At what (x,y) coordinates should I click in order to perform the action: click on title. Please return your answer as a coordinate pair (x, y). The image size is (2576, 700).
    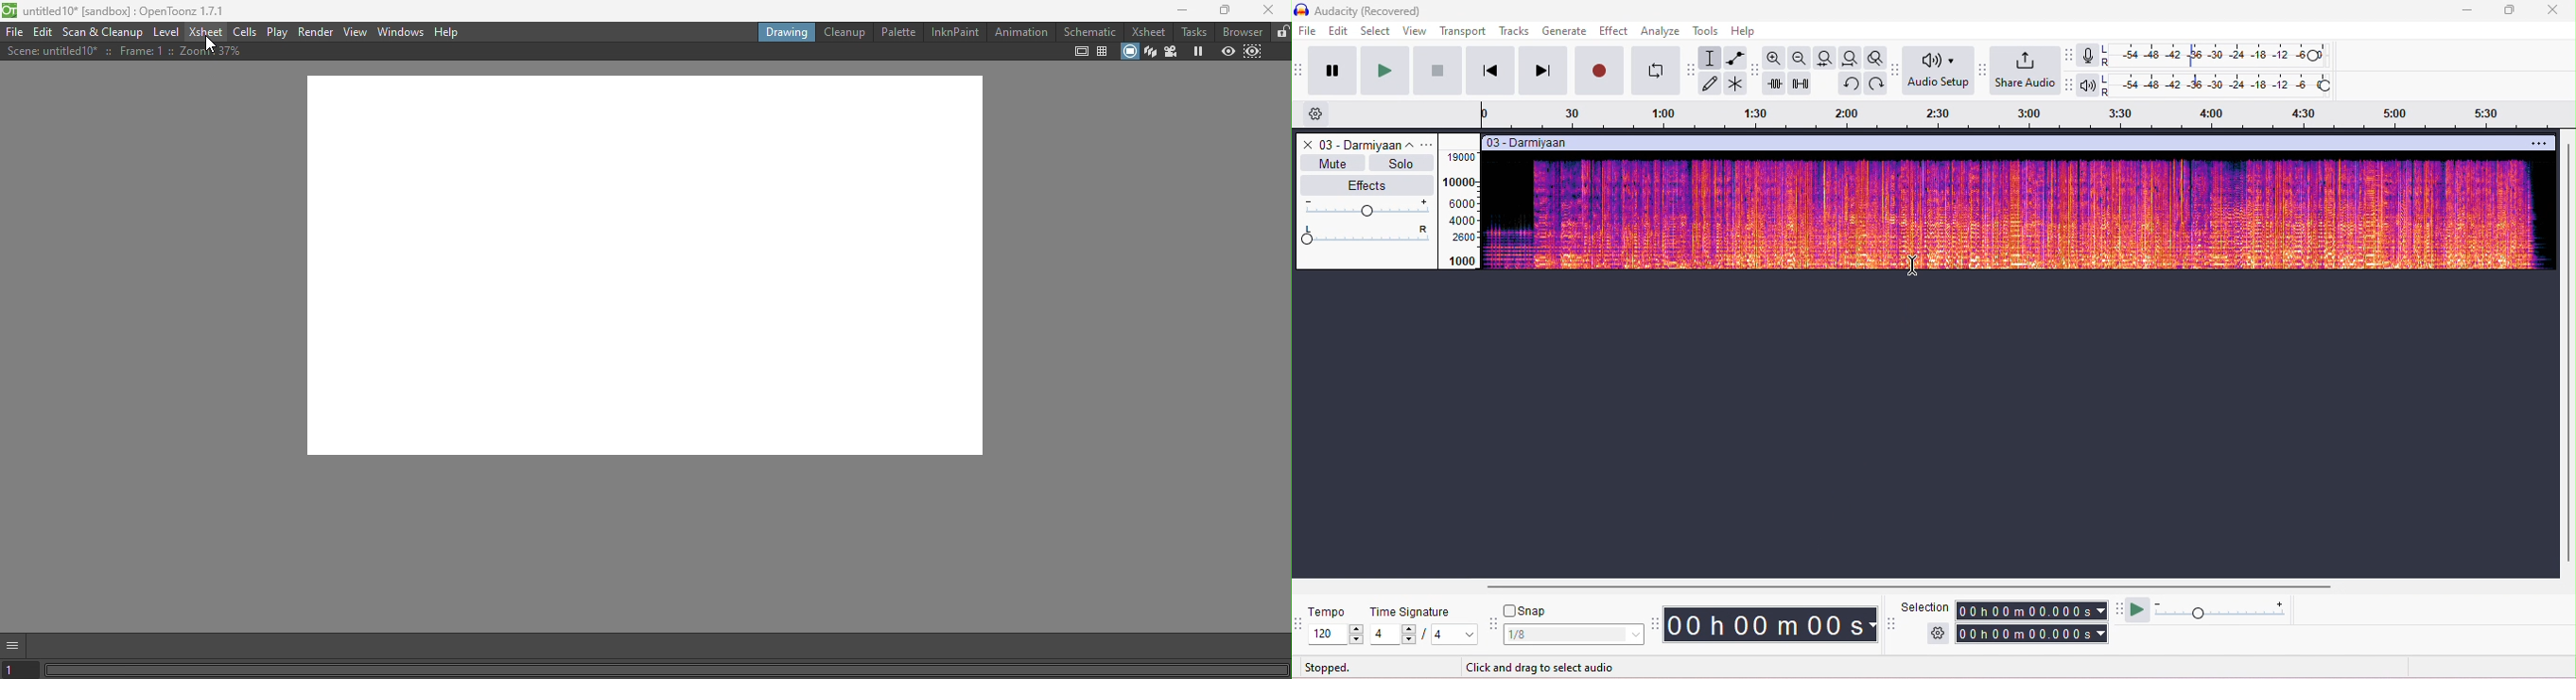
    Looking at the image, I should click on (1360, 11).